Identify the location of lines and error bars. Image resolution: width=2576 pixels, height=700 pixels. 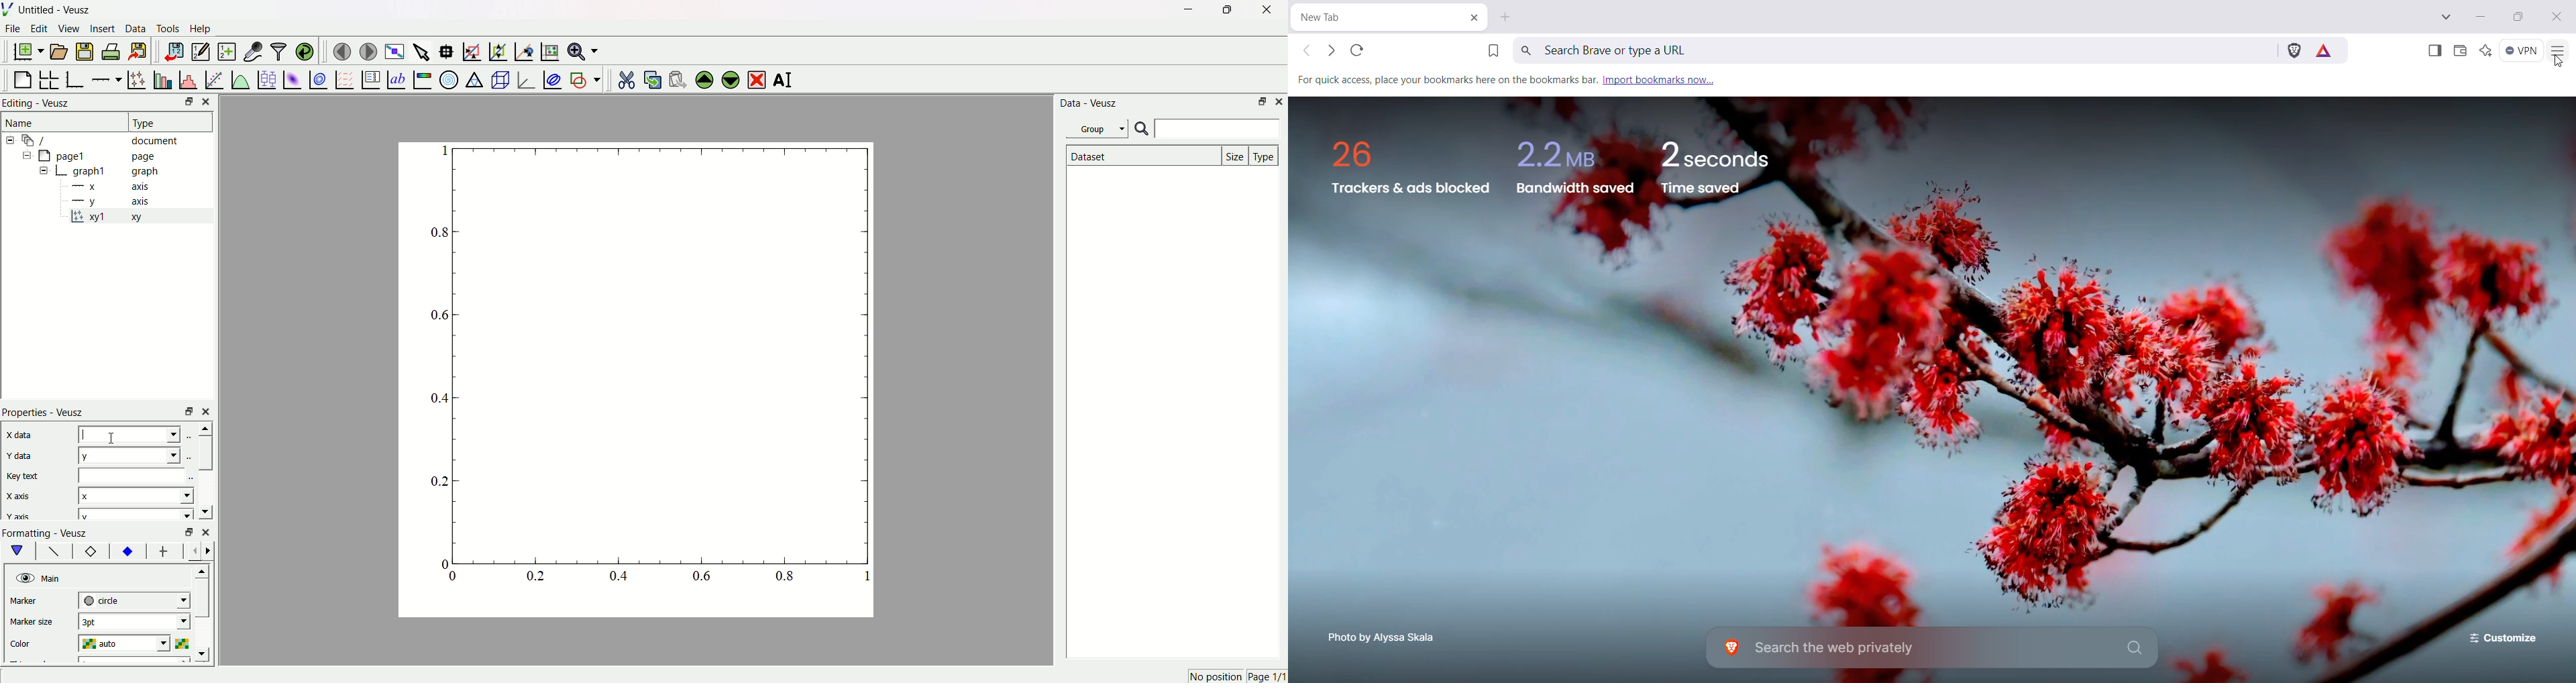
(136, 78).